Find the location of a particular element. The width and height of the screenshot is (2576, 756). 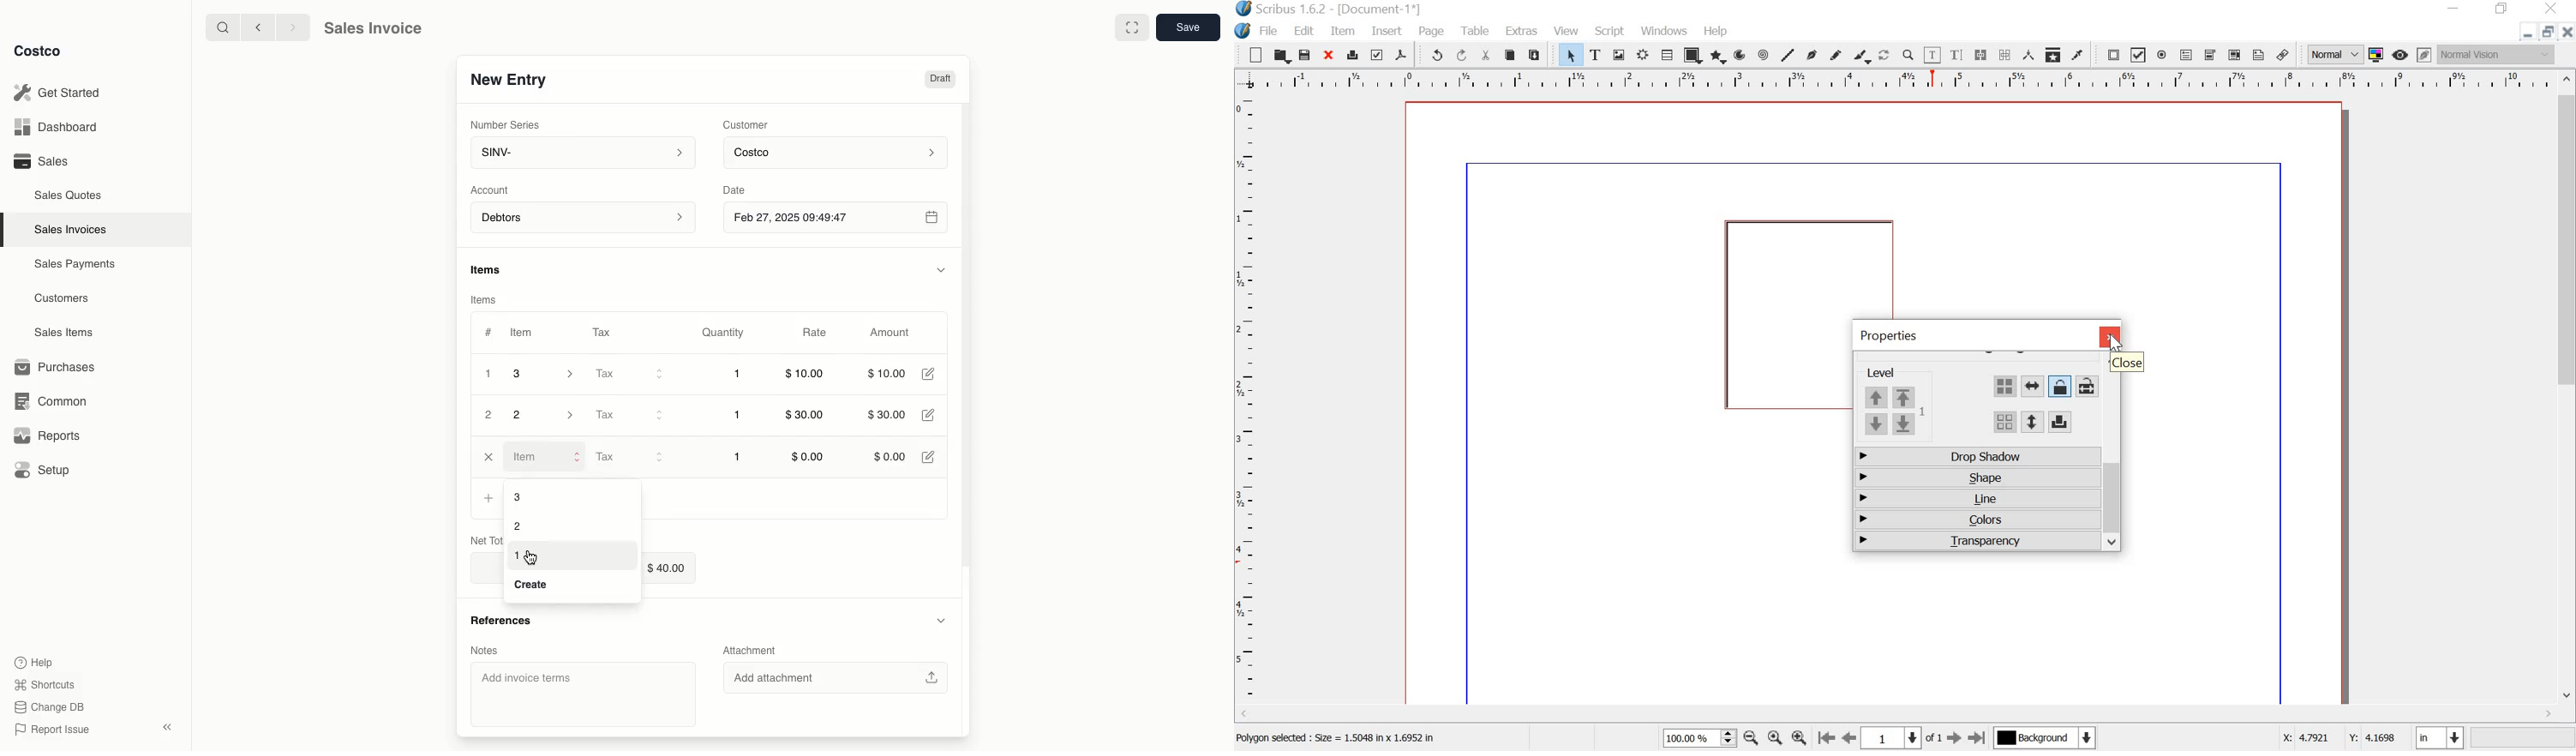

cursor is located at coordinates (533, 557).